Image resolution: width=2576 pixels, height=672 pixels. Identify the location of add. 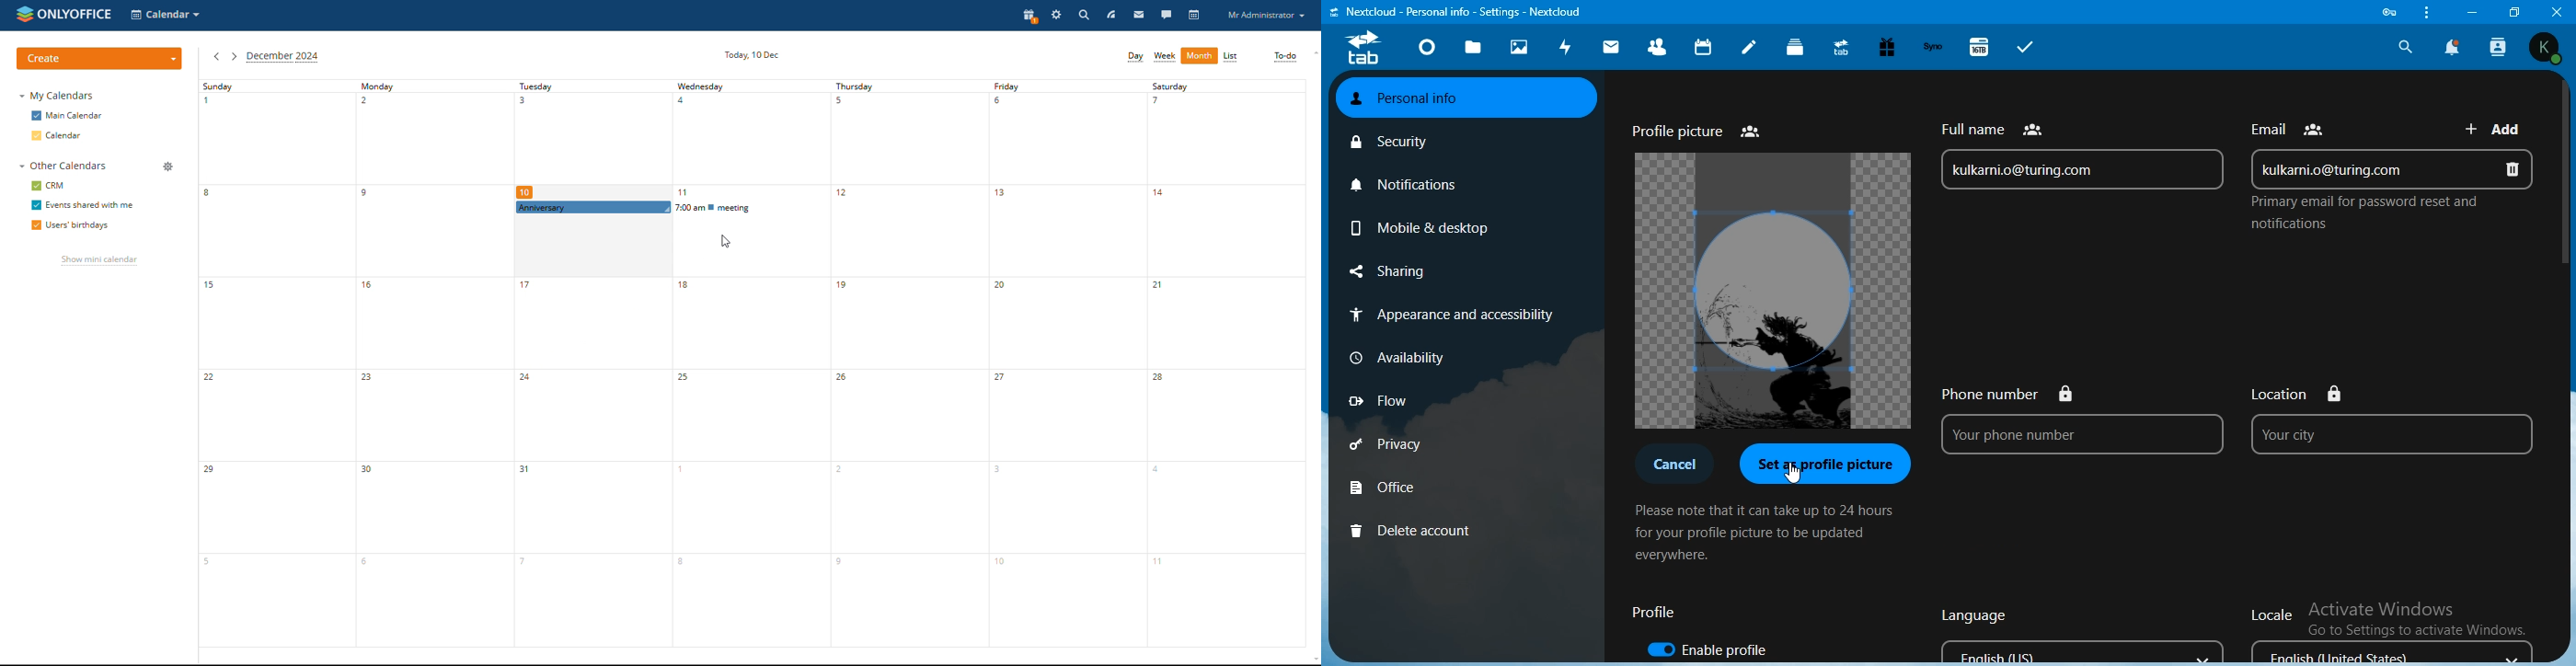
(2498, 127).